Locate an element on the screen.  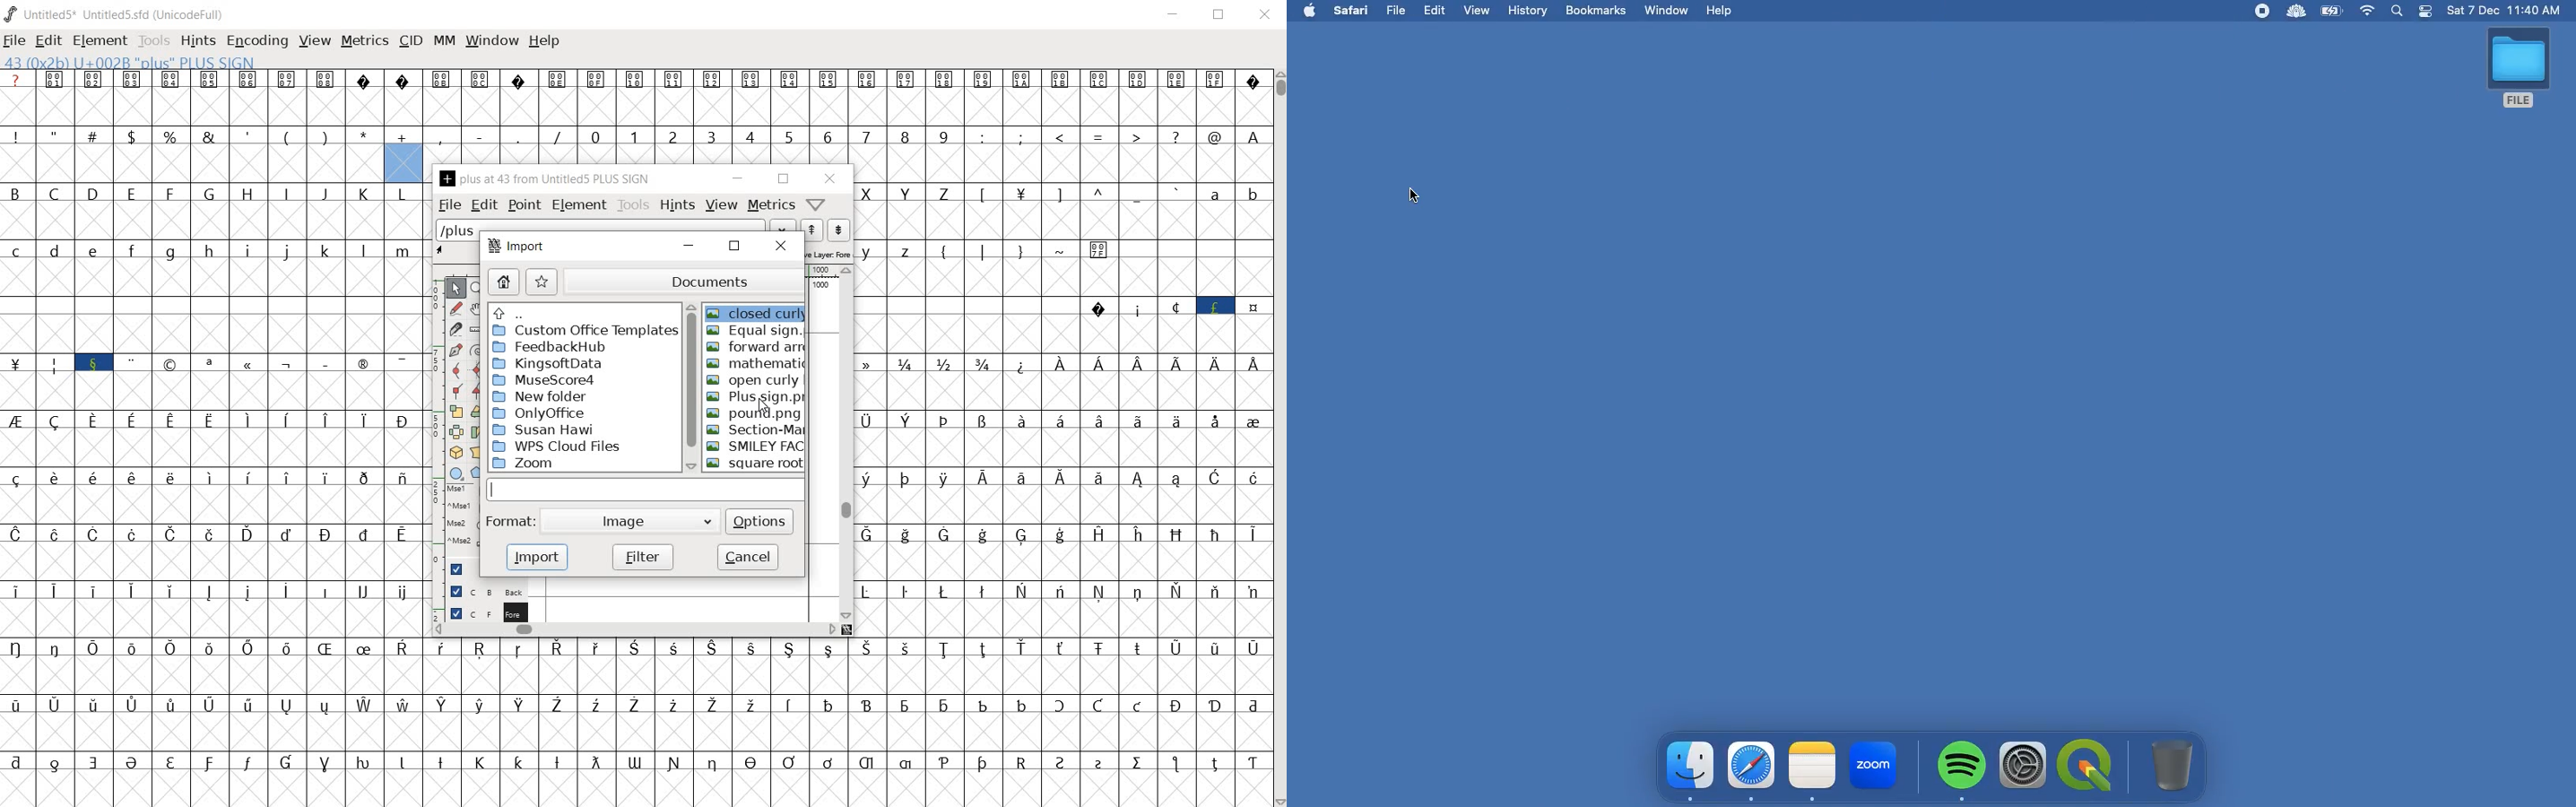
trash is located at coordinates (2170, 763).